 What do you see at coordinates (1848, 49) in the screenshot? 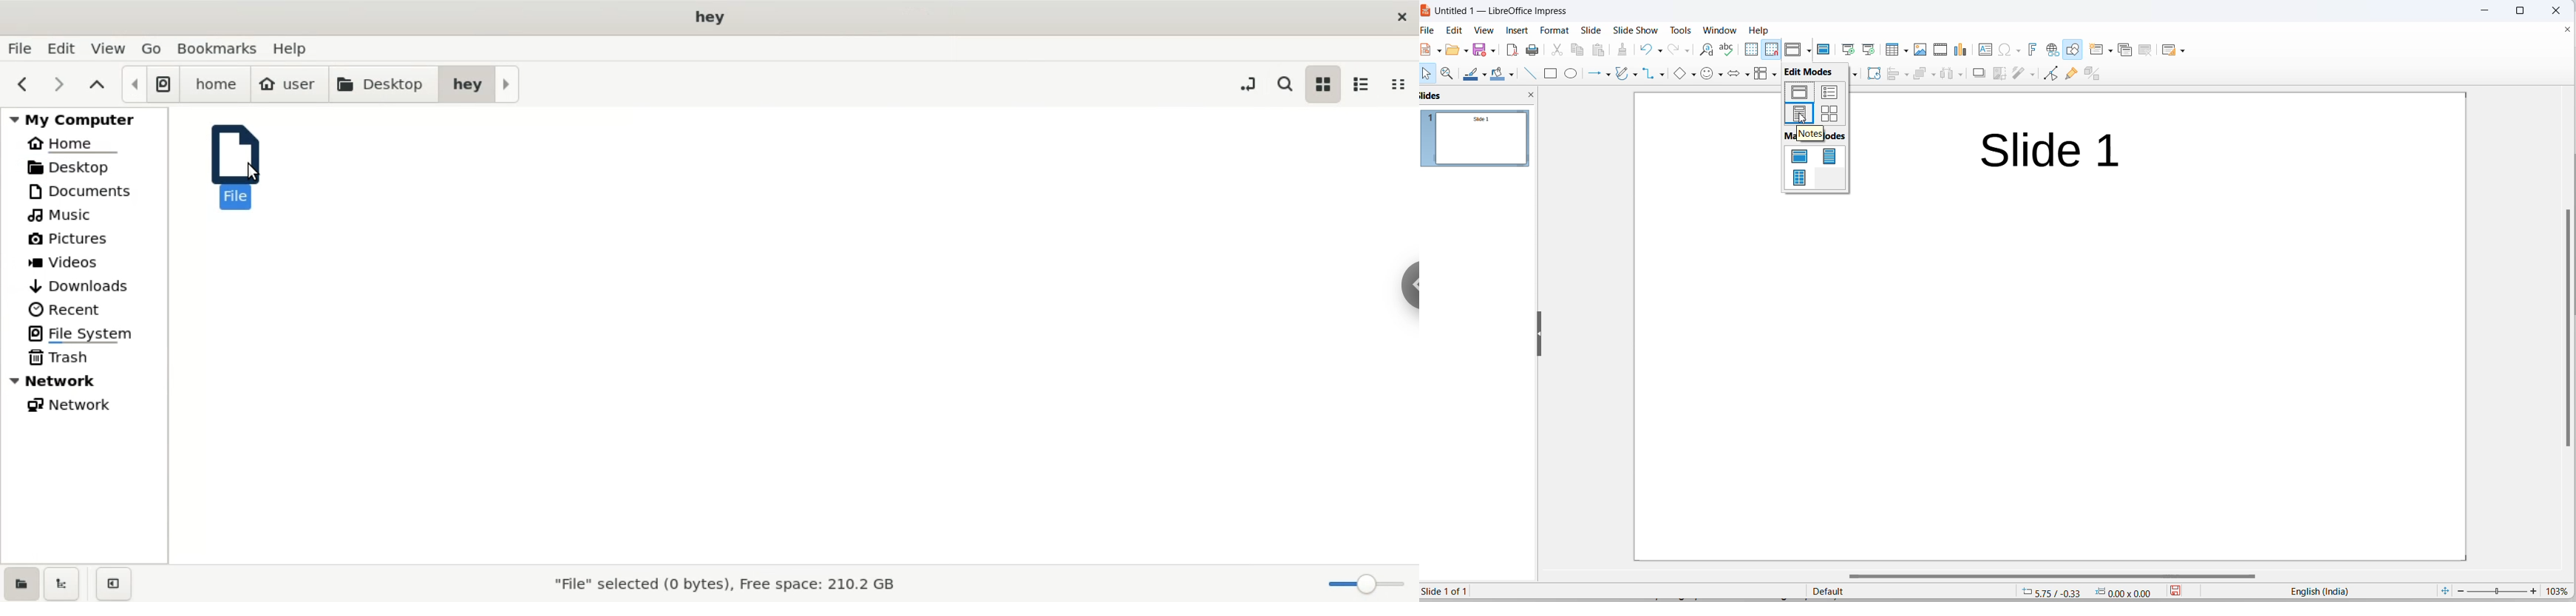
I see `start from first slide` at bounding box center [1848, 49].